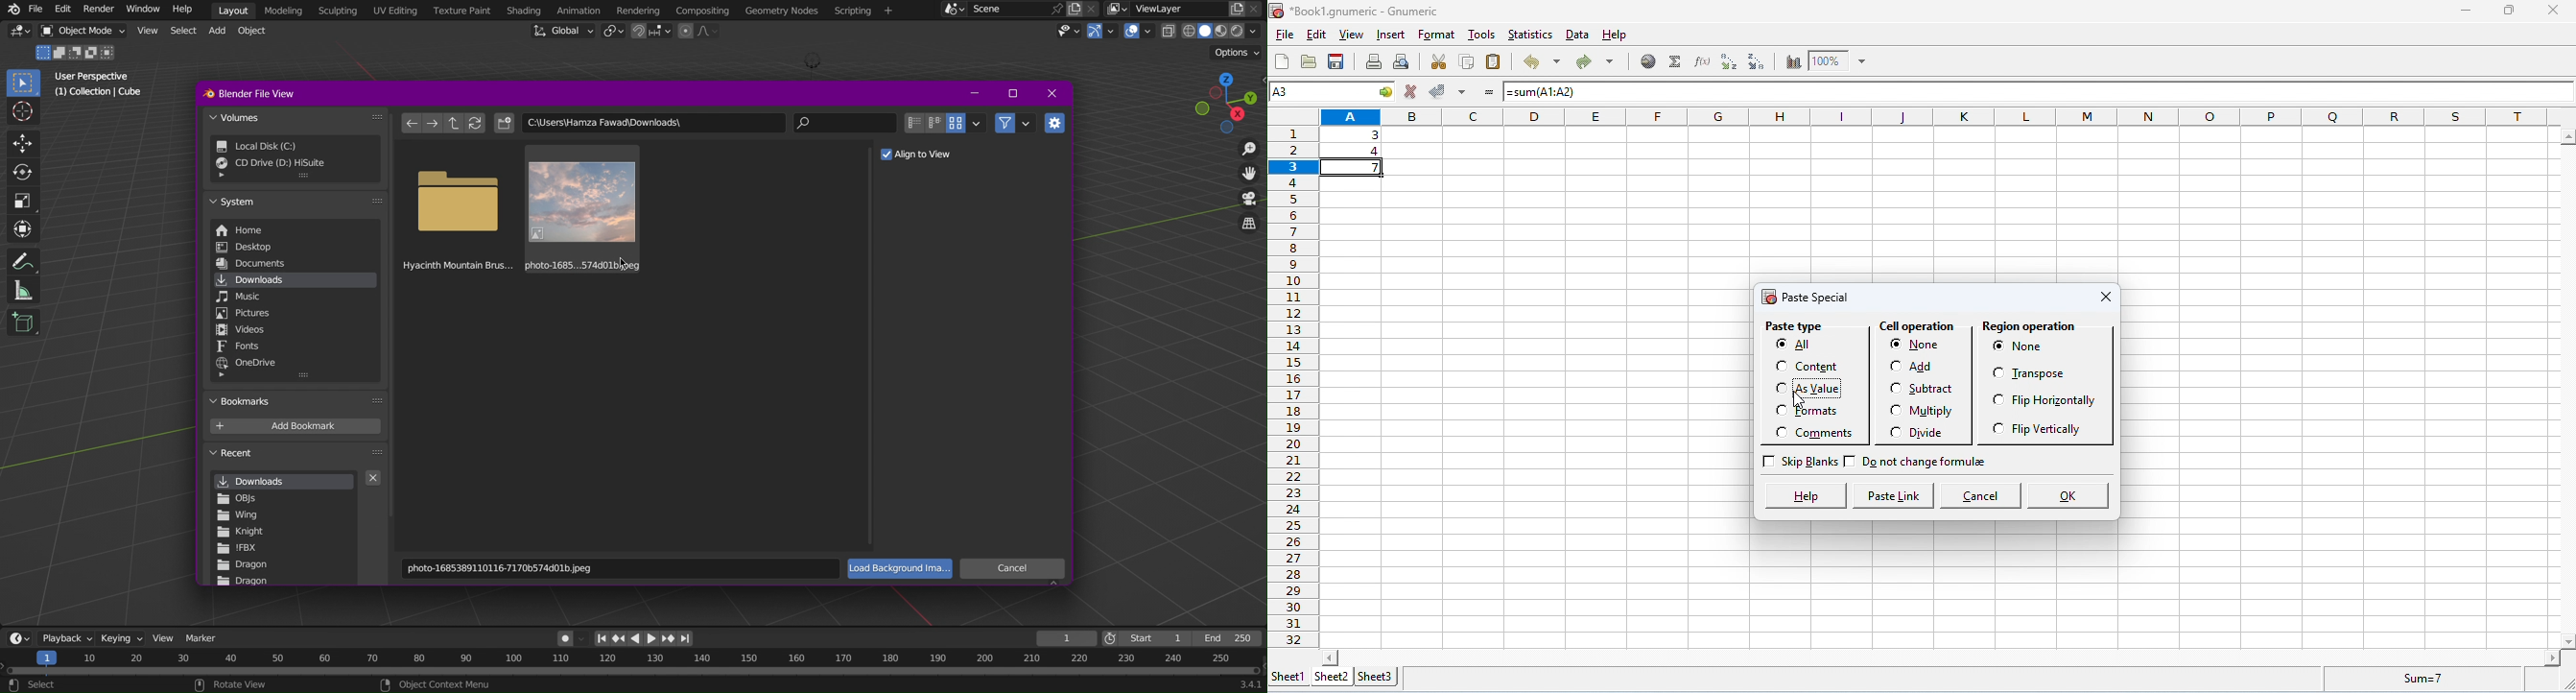  What do you see at coordinates (1495, 61) in the screenshot?
I see `paste` at bounding box center [1495, 61].